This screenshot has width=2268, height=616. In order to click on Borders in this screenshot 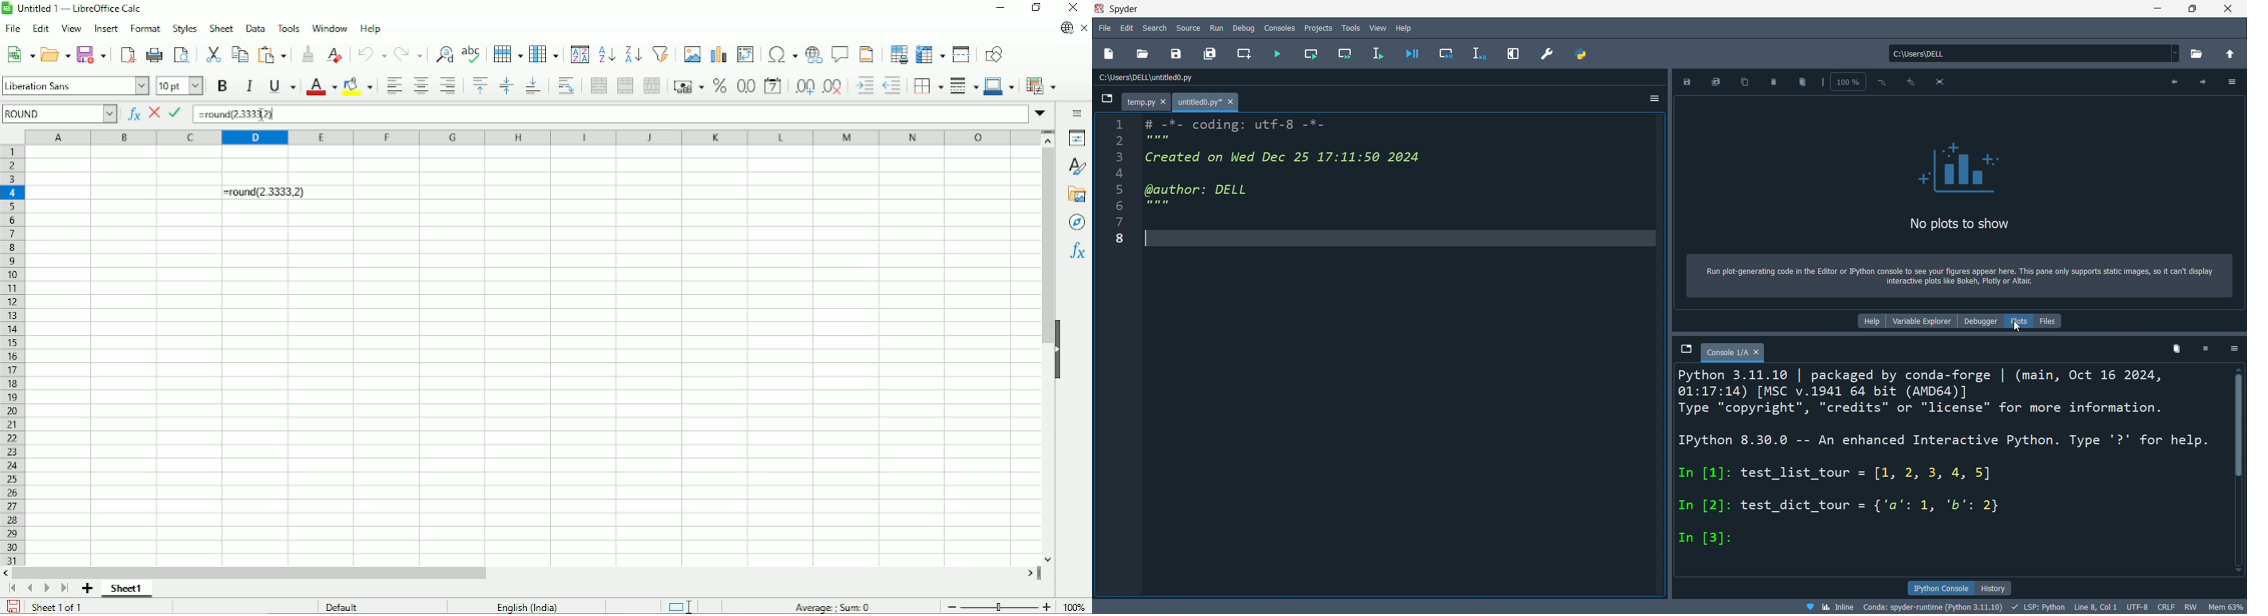, I will do `click(930, 87)`.